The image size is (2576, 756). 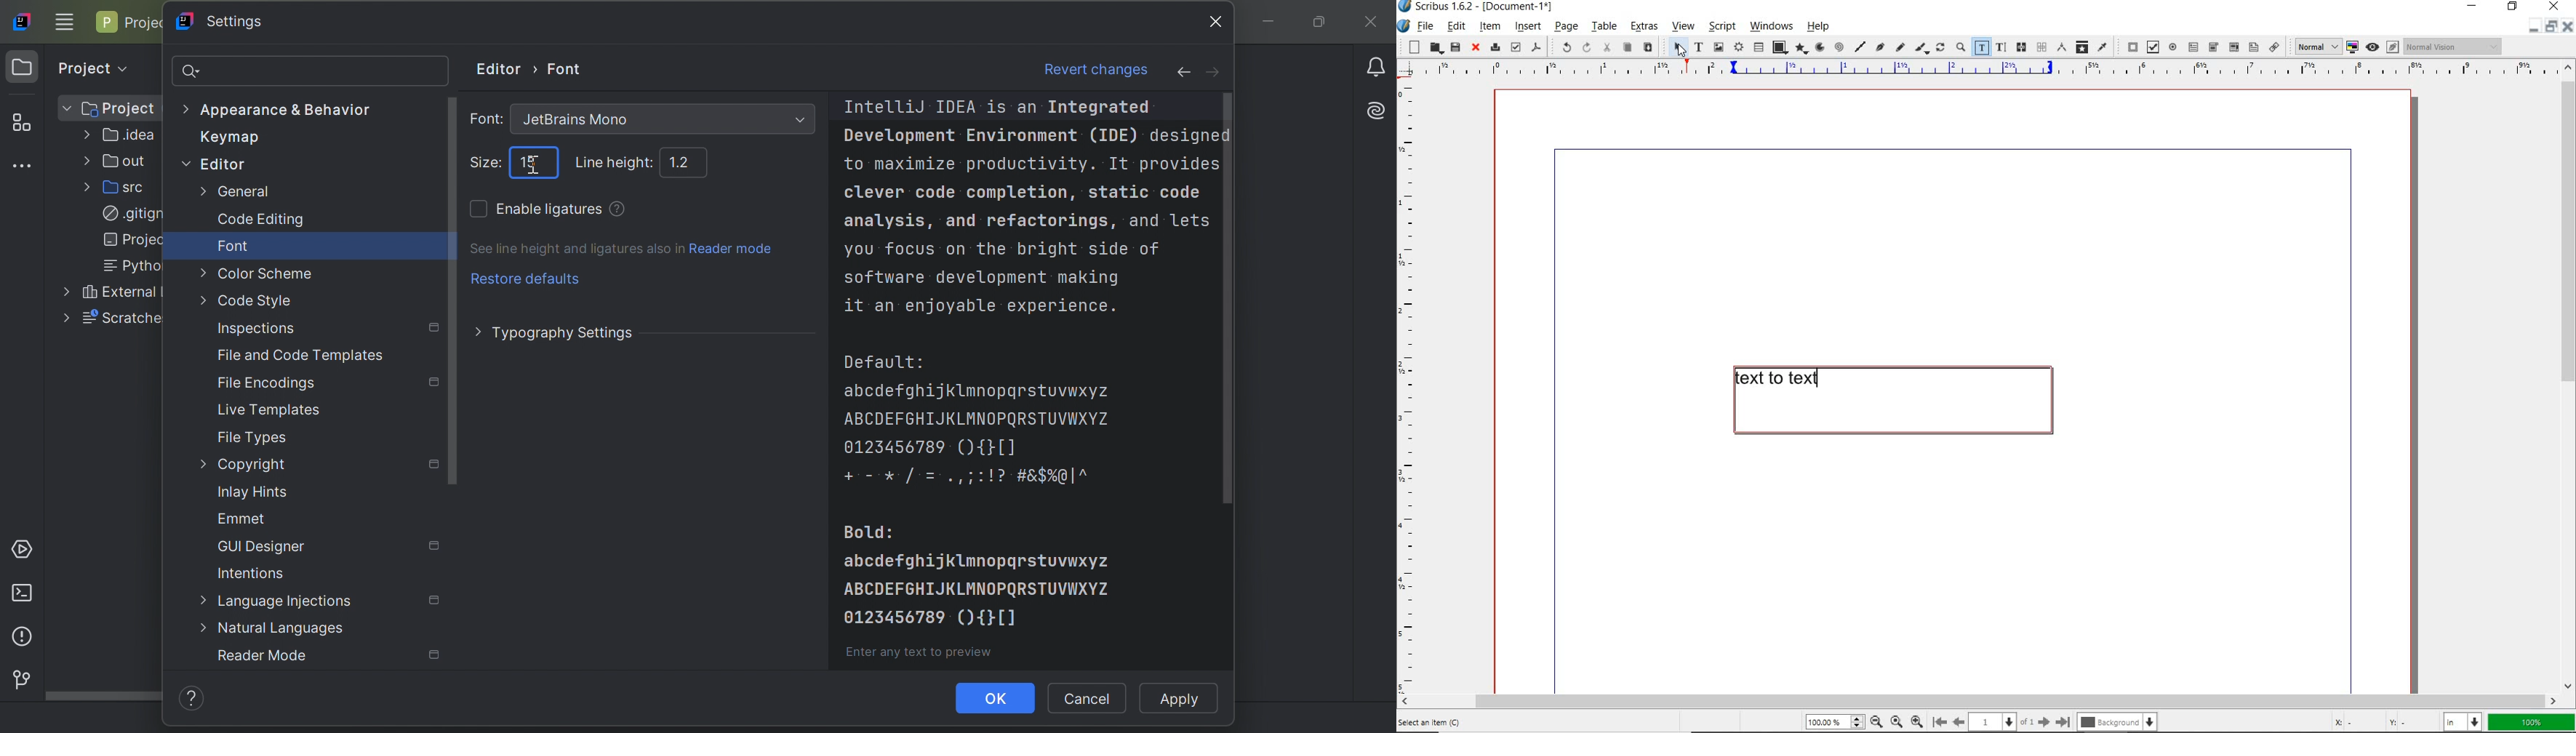 I want to click on Vertical page margin, so click(x=1973, y=70).